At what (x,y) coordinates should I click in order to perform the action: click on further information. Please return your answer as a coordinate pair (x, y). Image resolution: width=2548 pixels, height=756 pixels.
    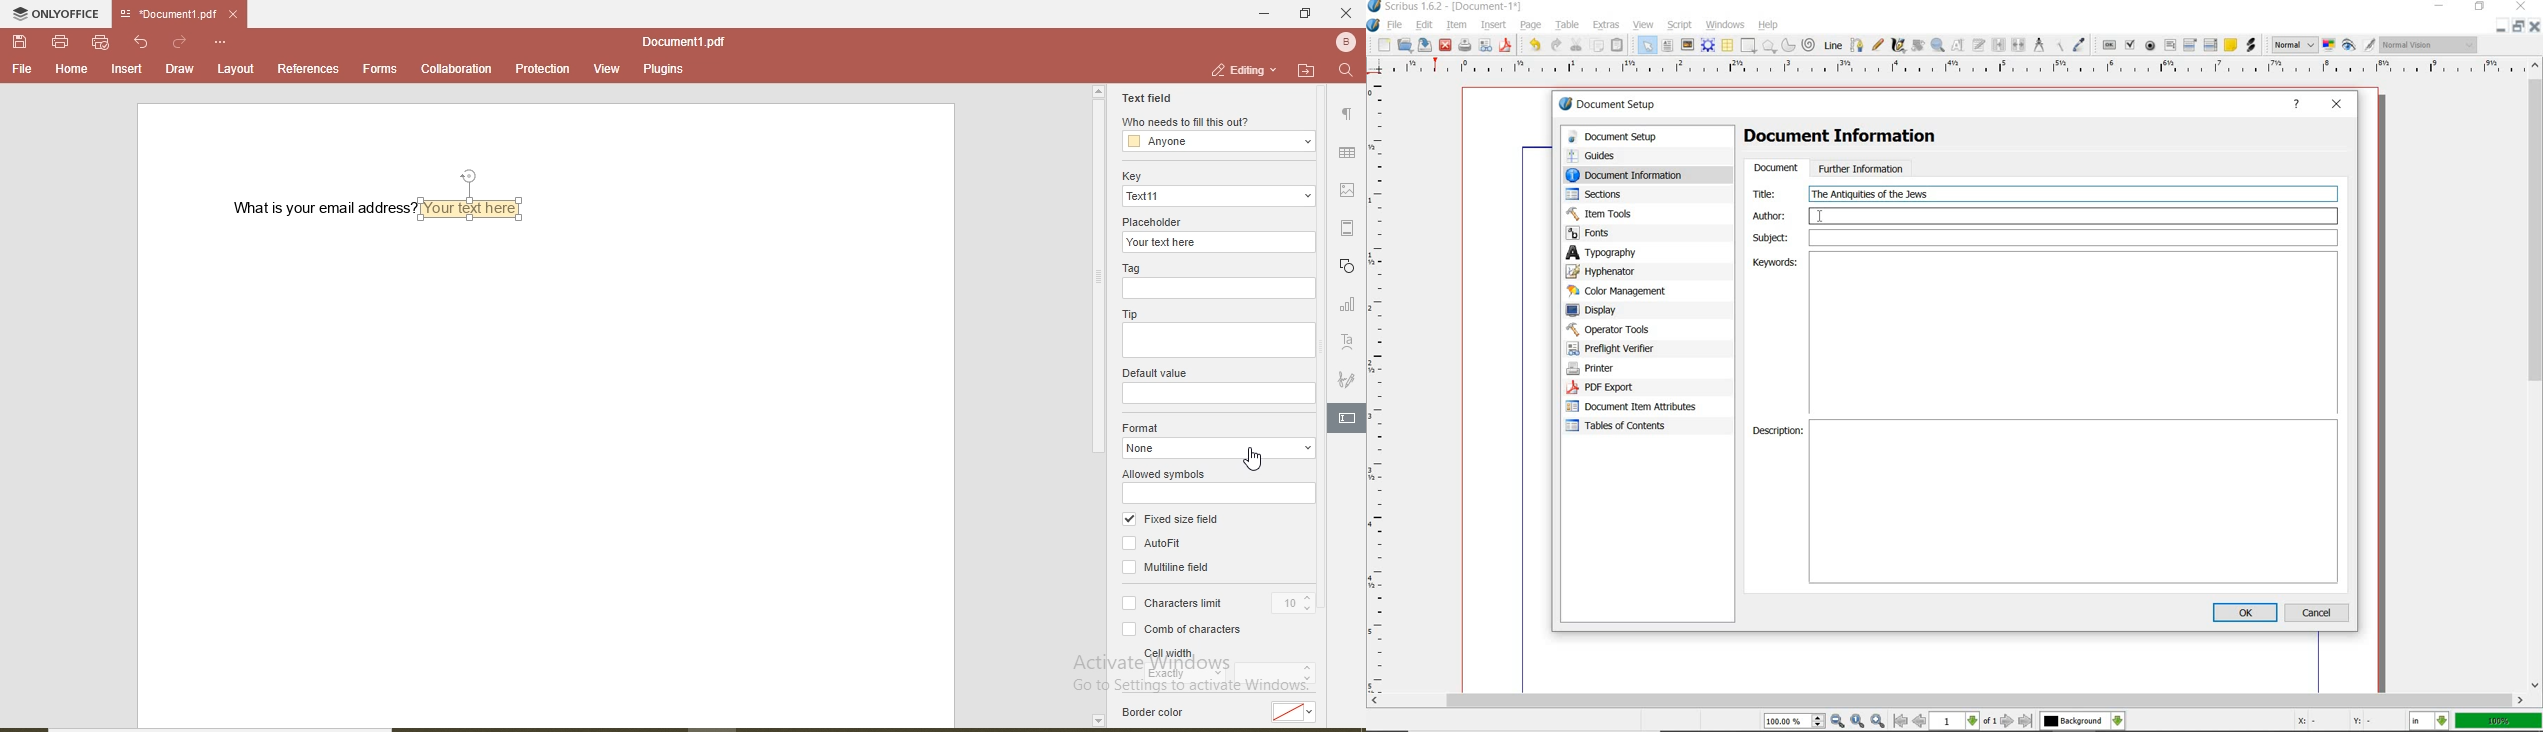
    Looking at the image, I should click on (1862, 168).